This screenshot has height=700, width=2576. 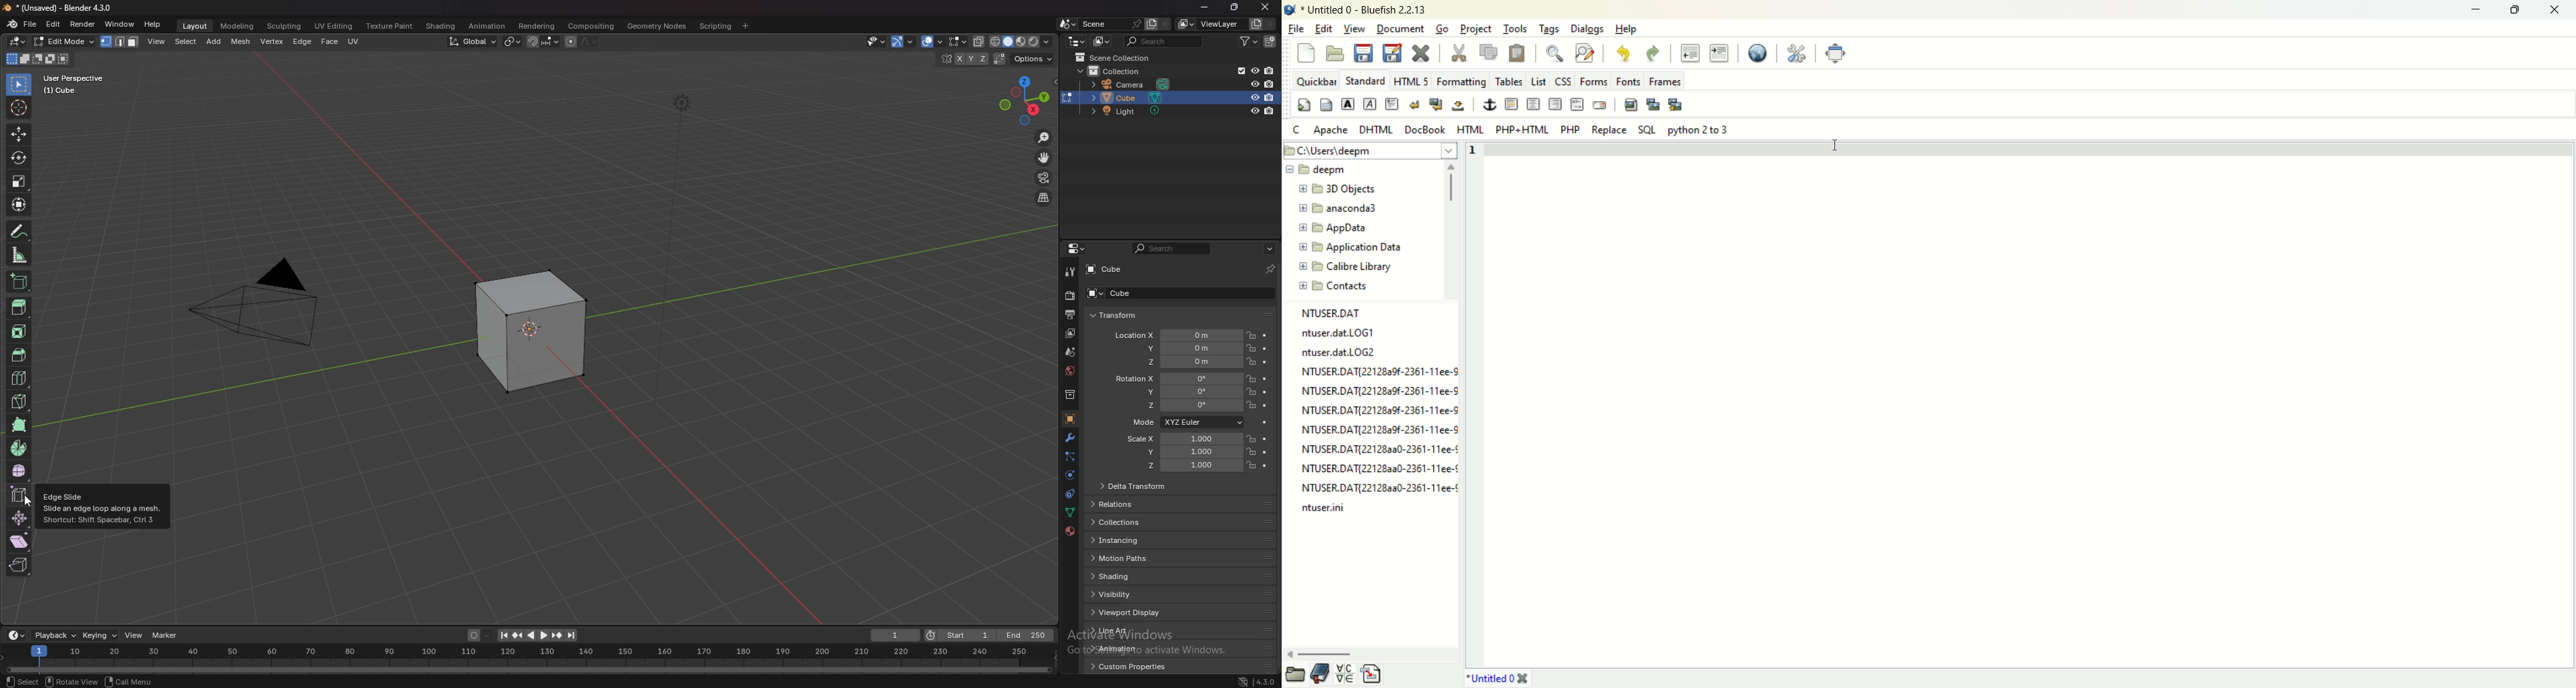 What do you see at coordinates (1265, 452) in the screenshot?
I see `animate property` at bounding box center [1265, 452].